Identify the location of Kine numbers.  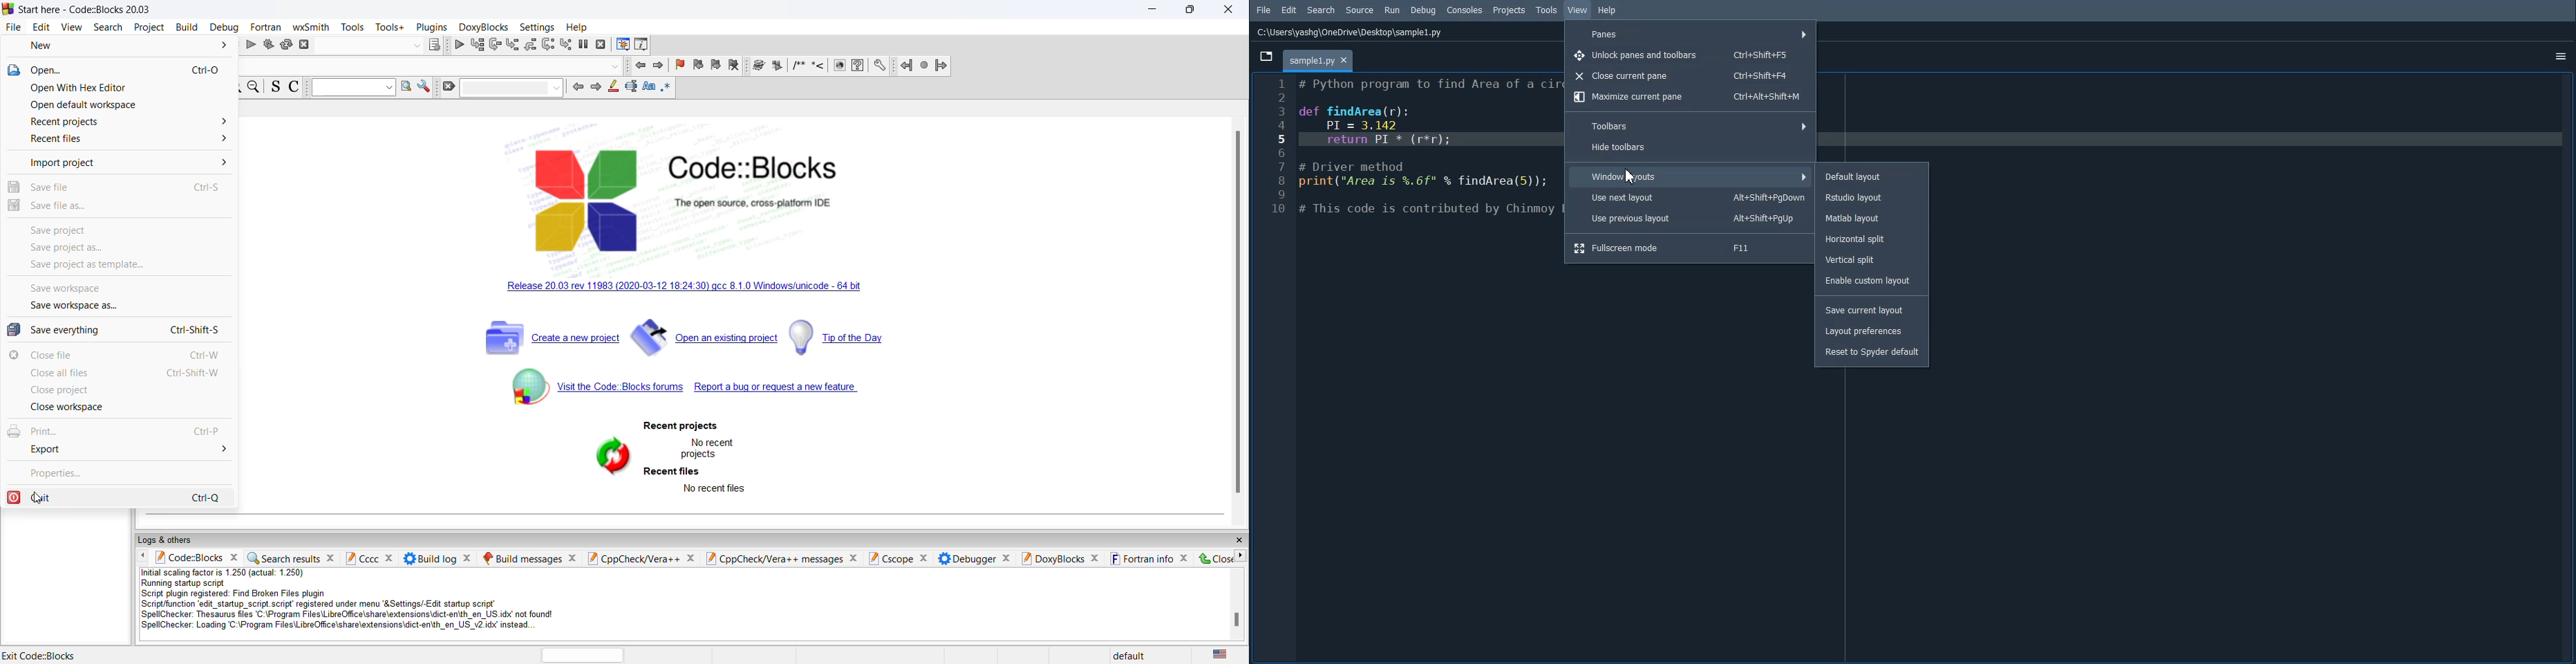
(1279, 151).